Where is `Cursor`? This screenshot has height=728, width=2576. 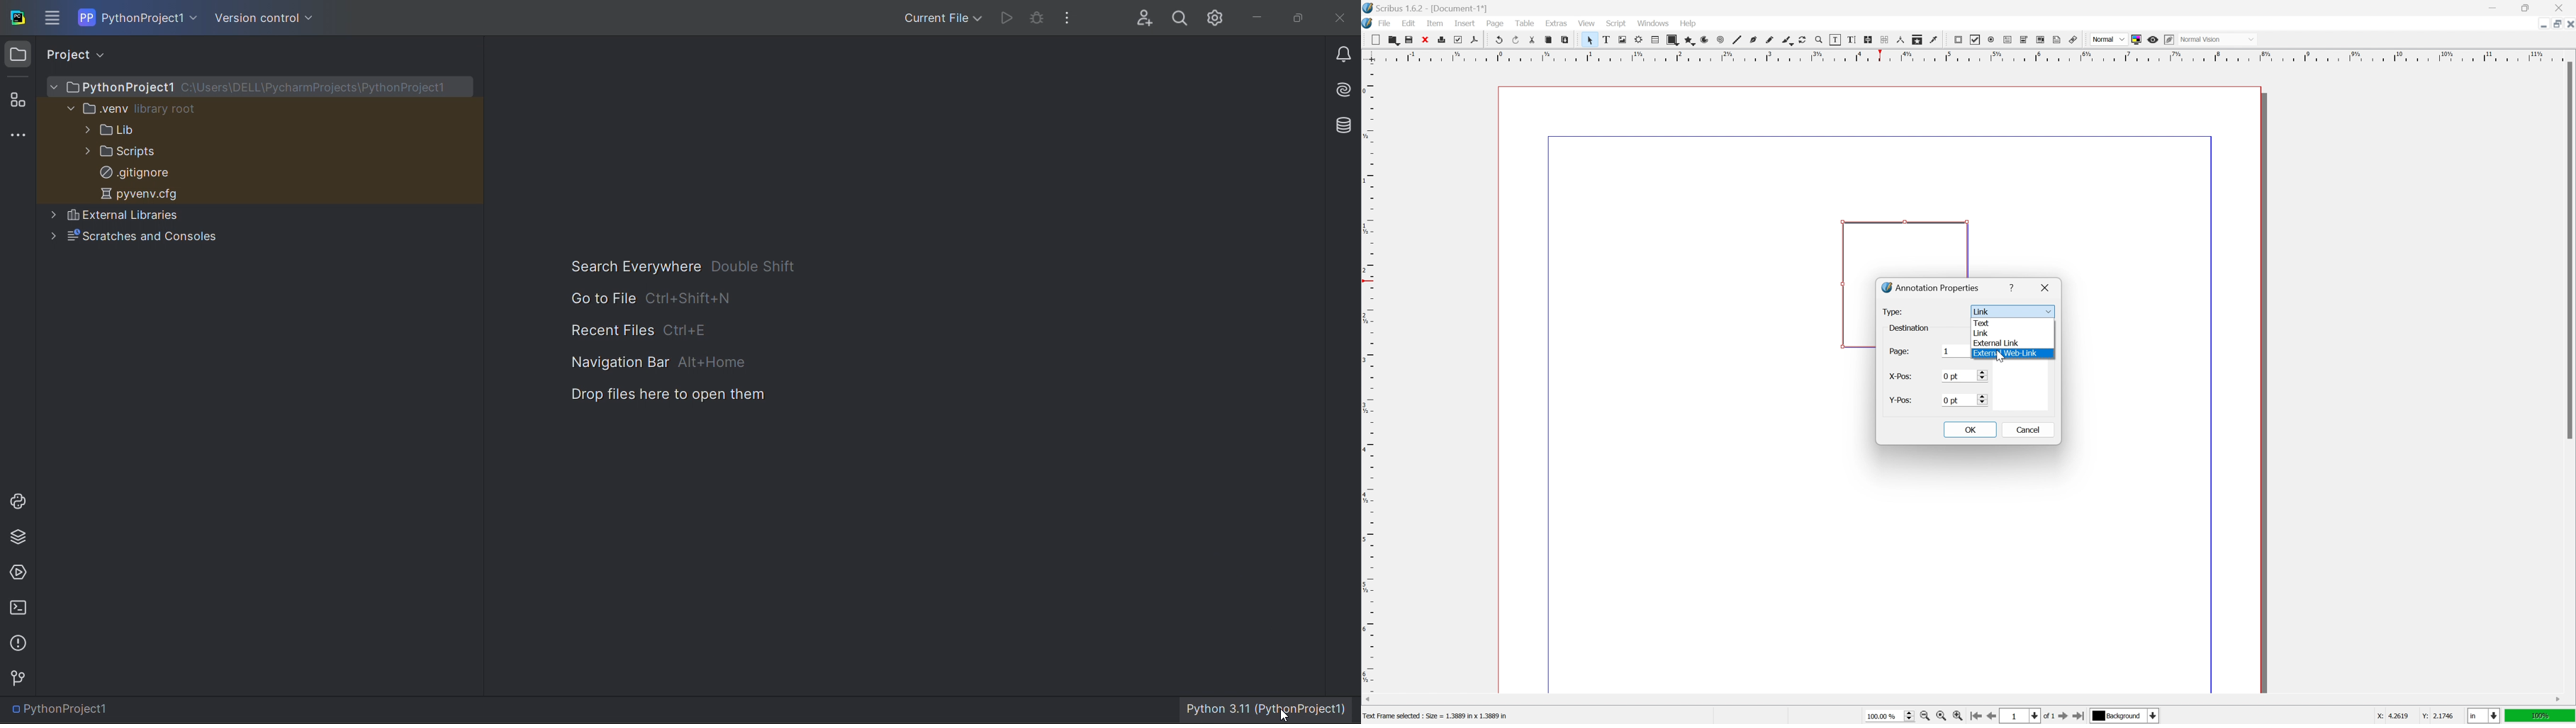 Cursor is located at coordinates (2000, 358).